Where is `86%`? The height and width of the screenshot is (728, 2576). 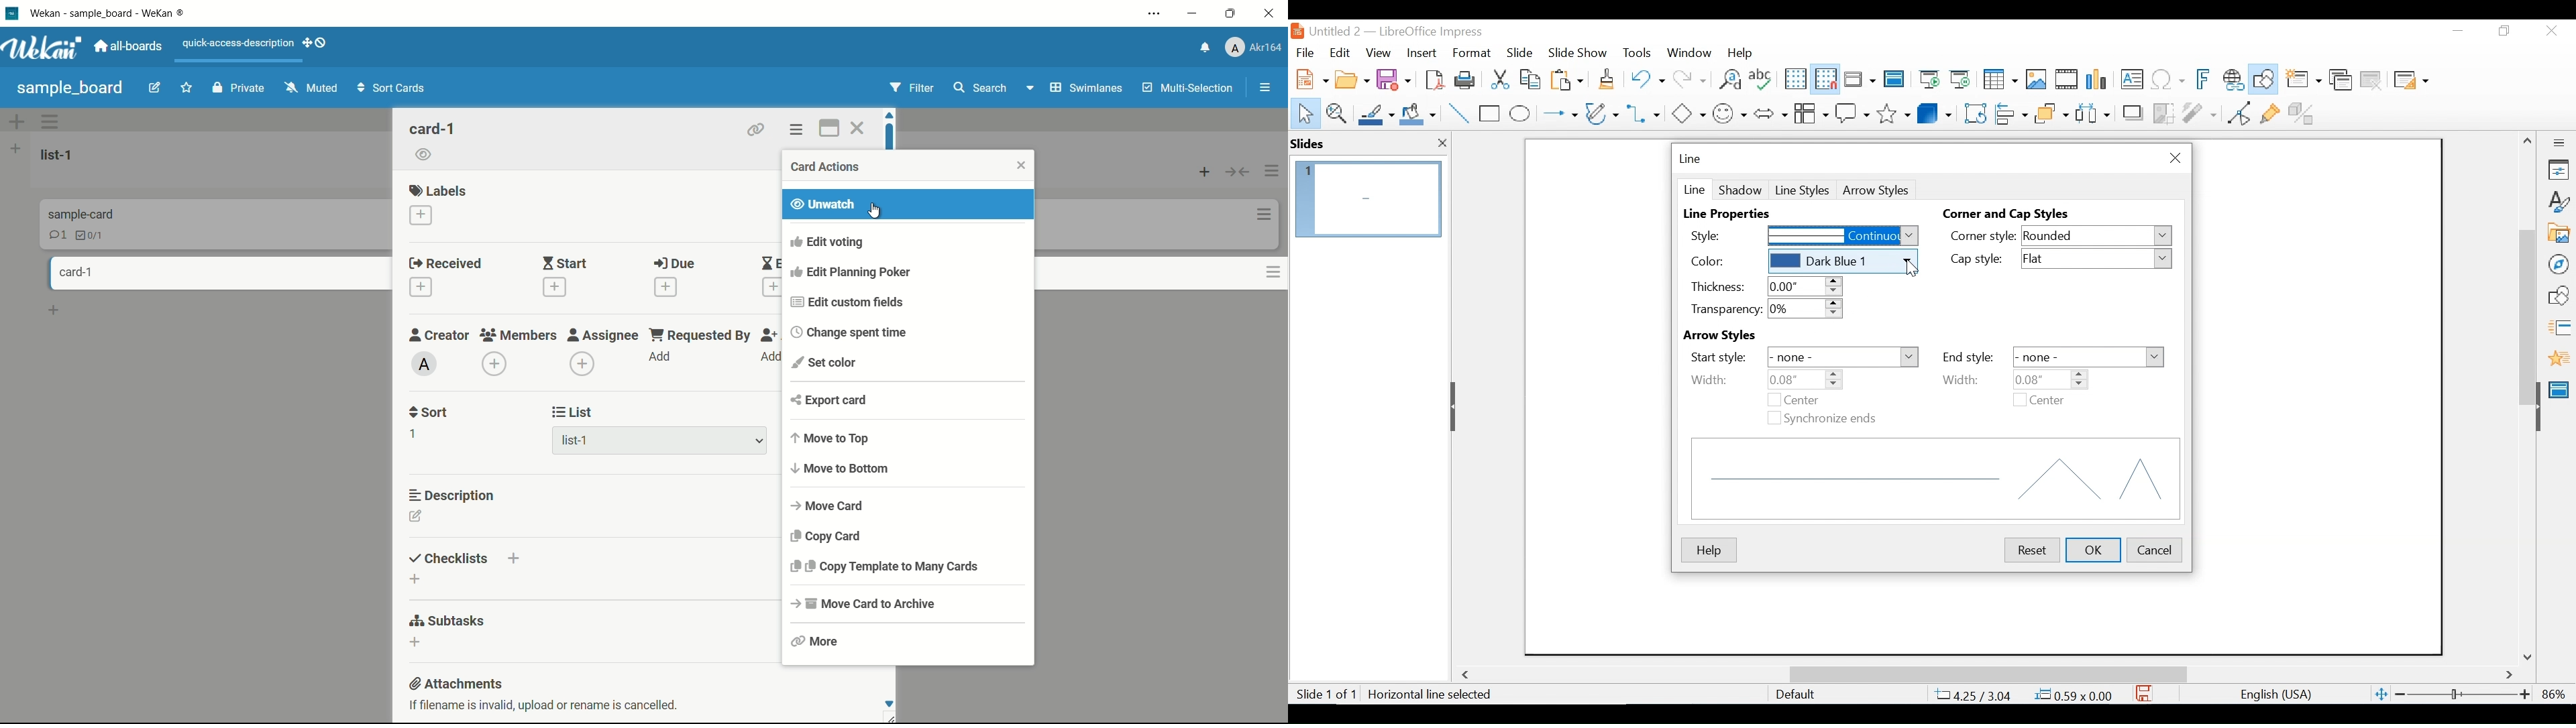 86% is located at coordinates (2557, 694).